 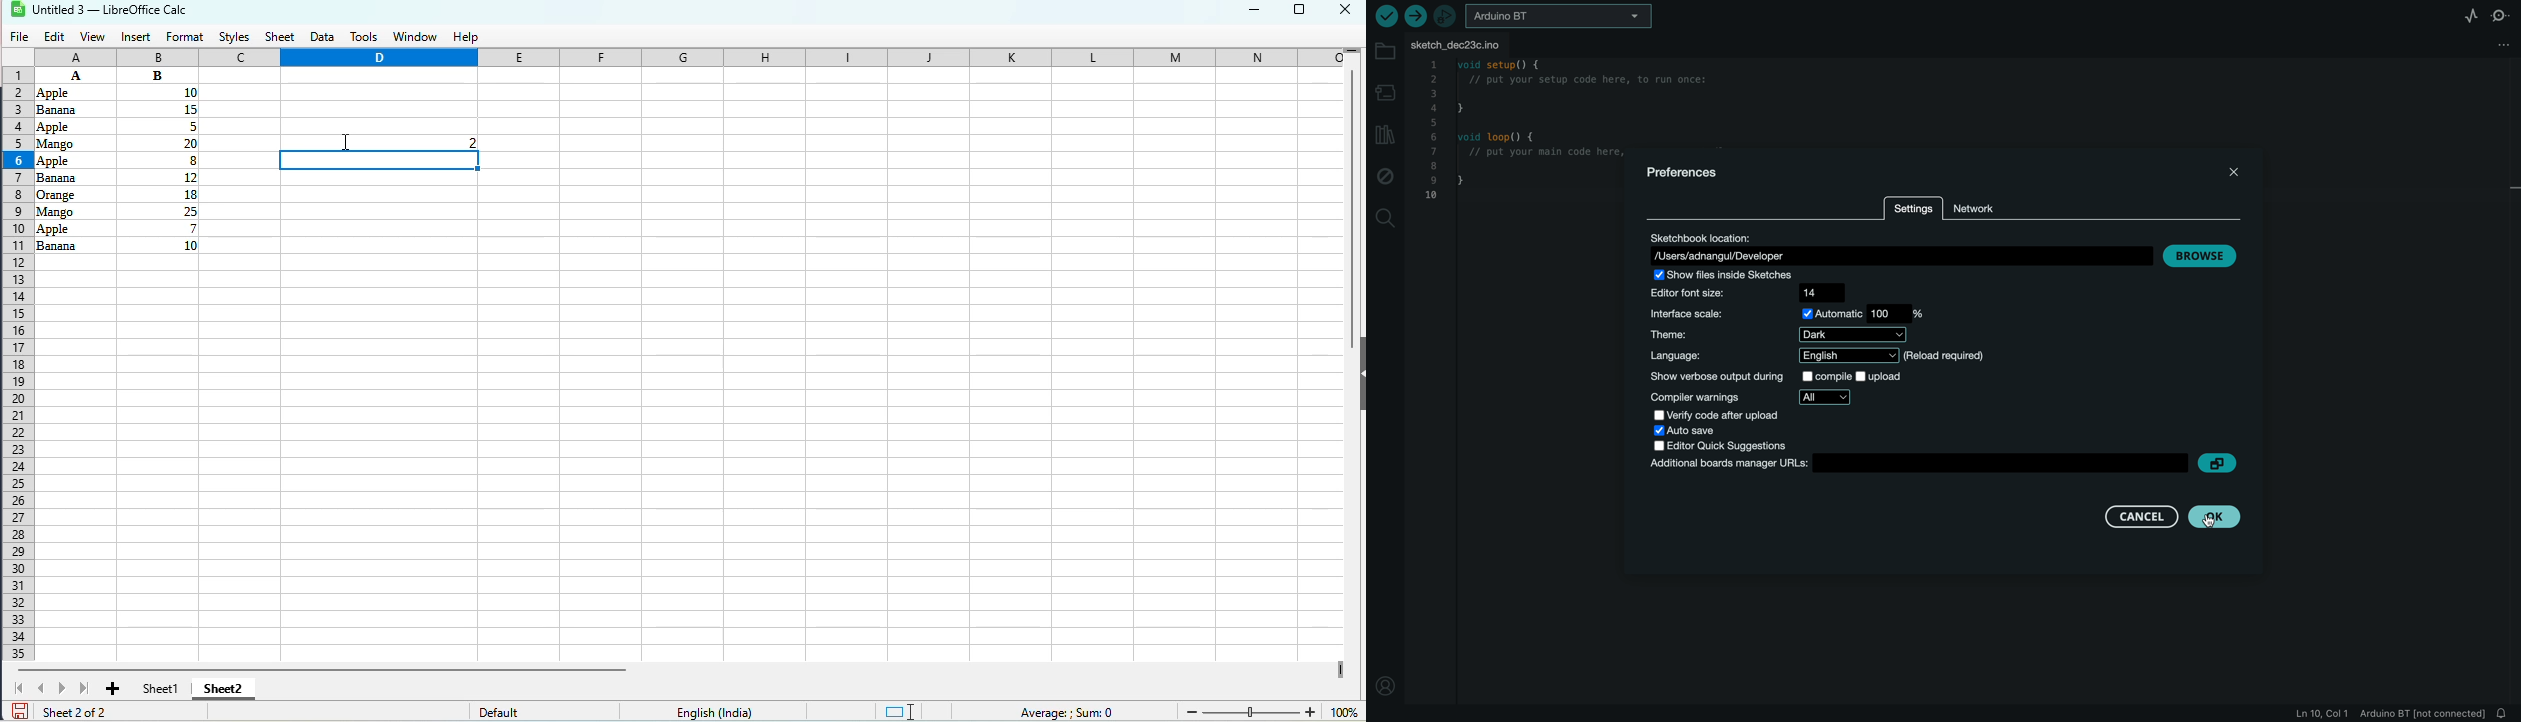 What do you see at coordinates (73, 712) in the screenshot?
I see `sheet 2 of 2` at bounding box center [73, 712].